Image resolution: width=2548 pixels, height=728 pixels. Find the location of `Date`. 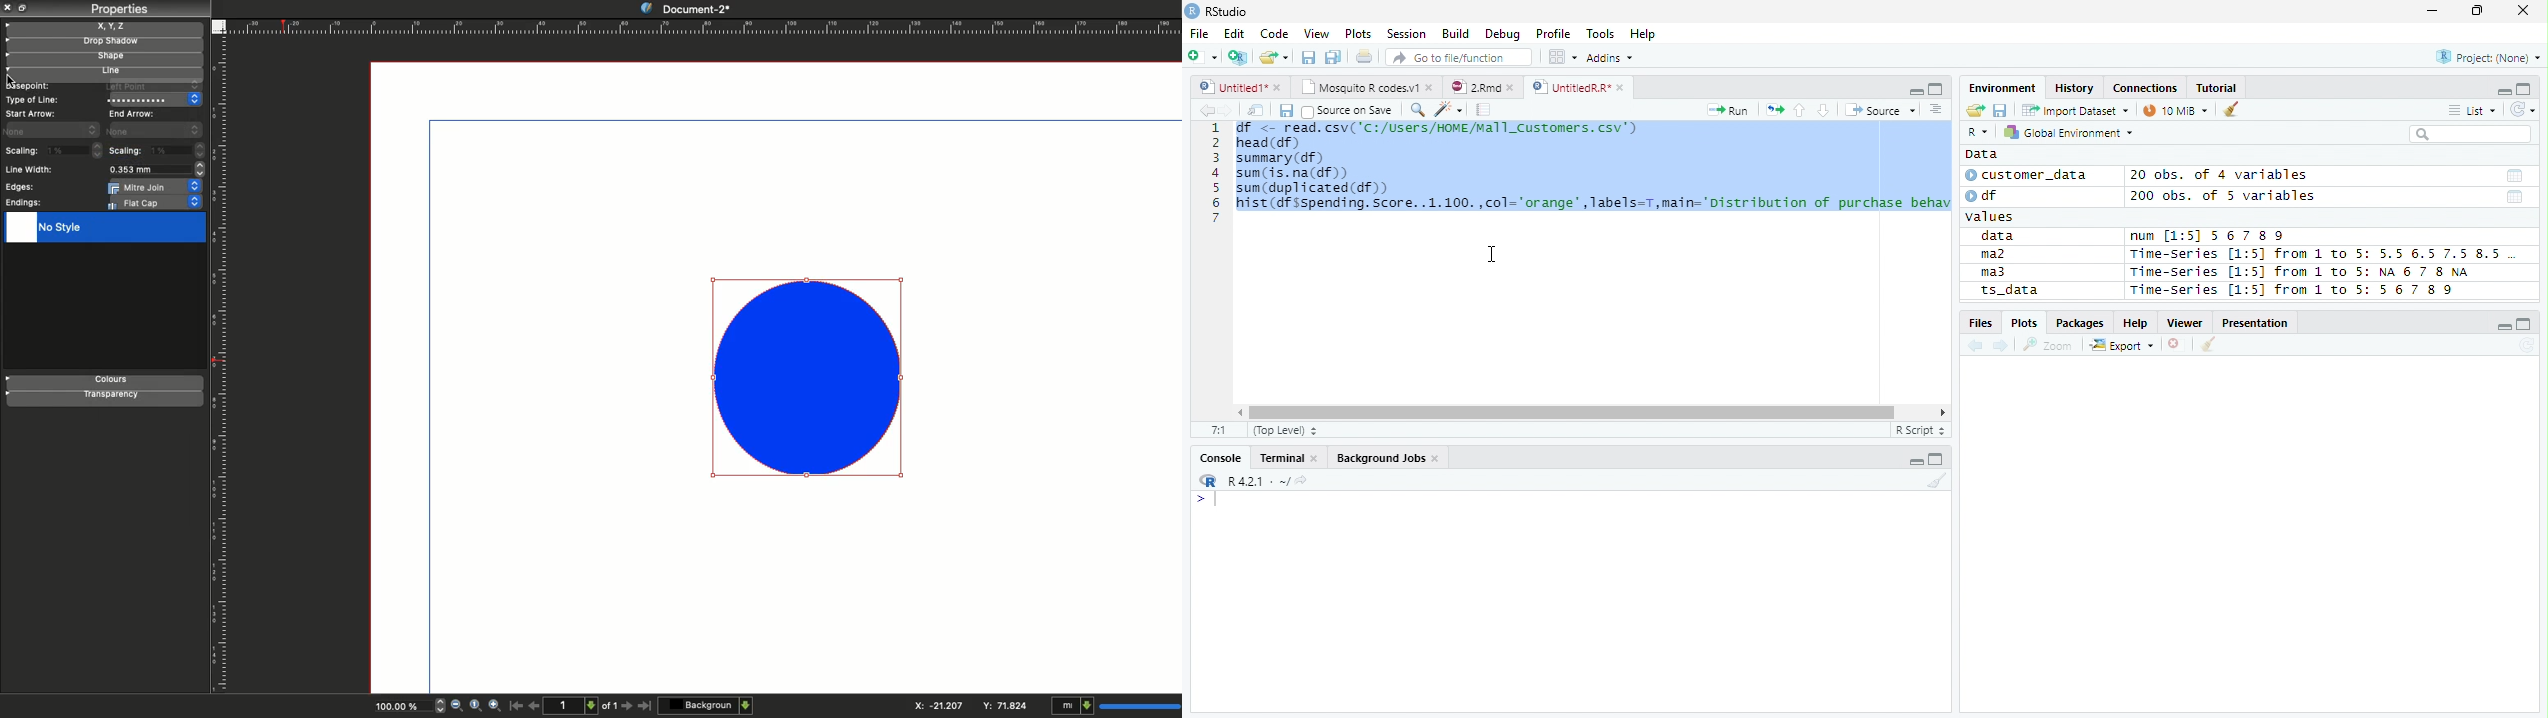

Date is located at coordinates (2515, 198).